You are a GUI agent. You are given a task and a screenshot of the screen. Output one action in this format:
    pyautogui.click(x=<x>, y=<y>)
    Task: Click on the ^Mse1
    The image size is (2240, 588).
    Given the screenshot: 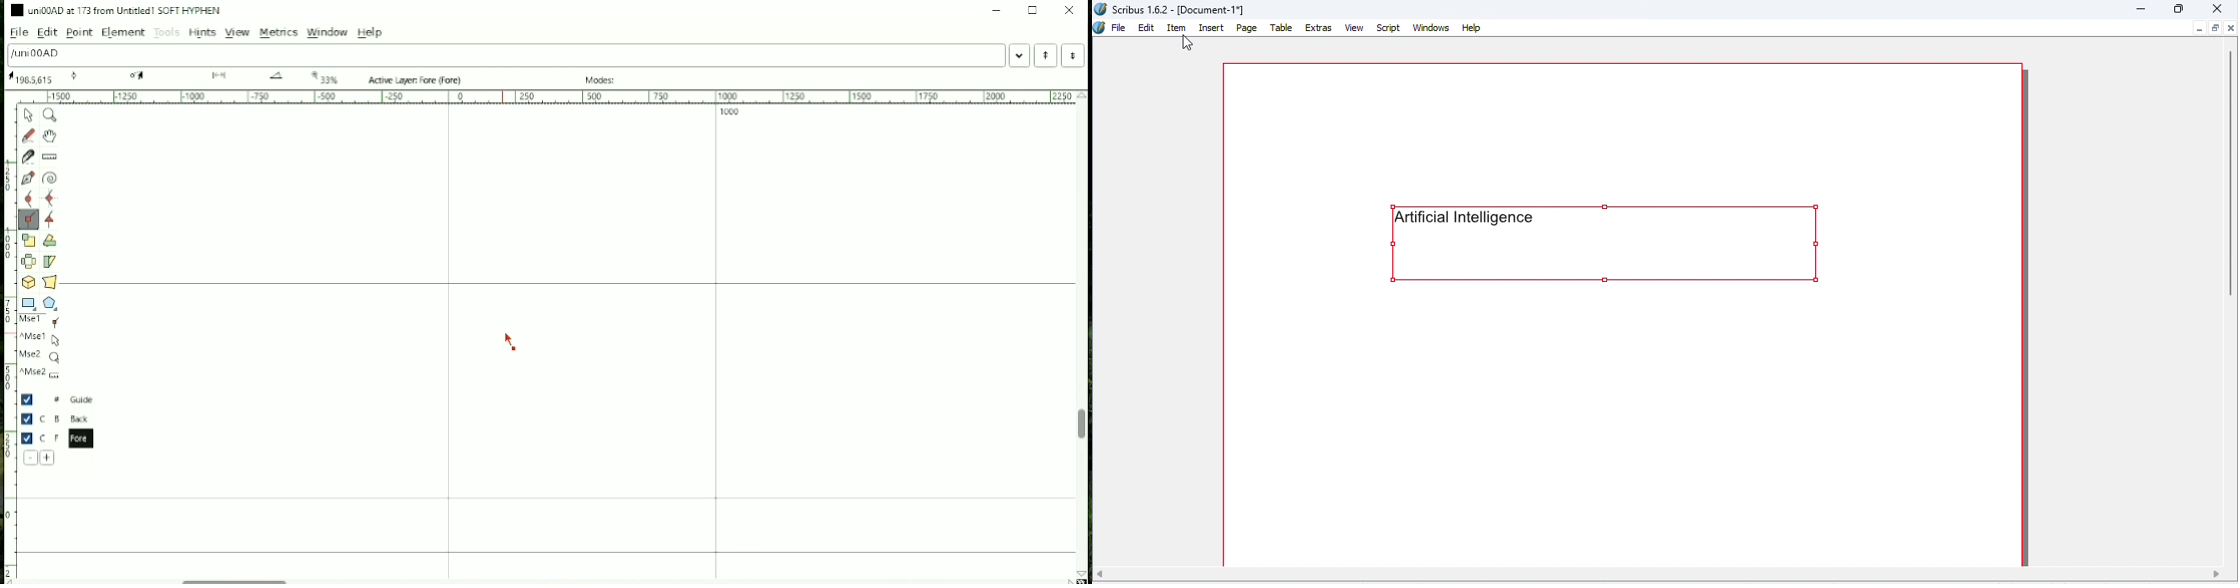 What is the action you would take?
    pyautogui.click(x=42, y=339)
    